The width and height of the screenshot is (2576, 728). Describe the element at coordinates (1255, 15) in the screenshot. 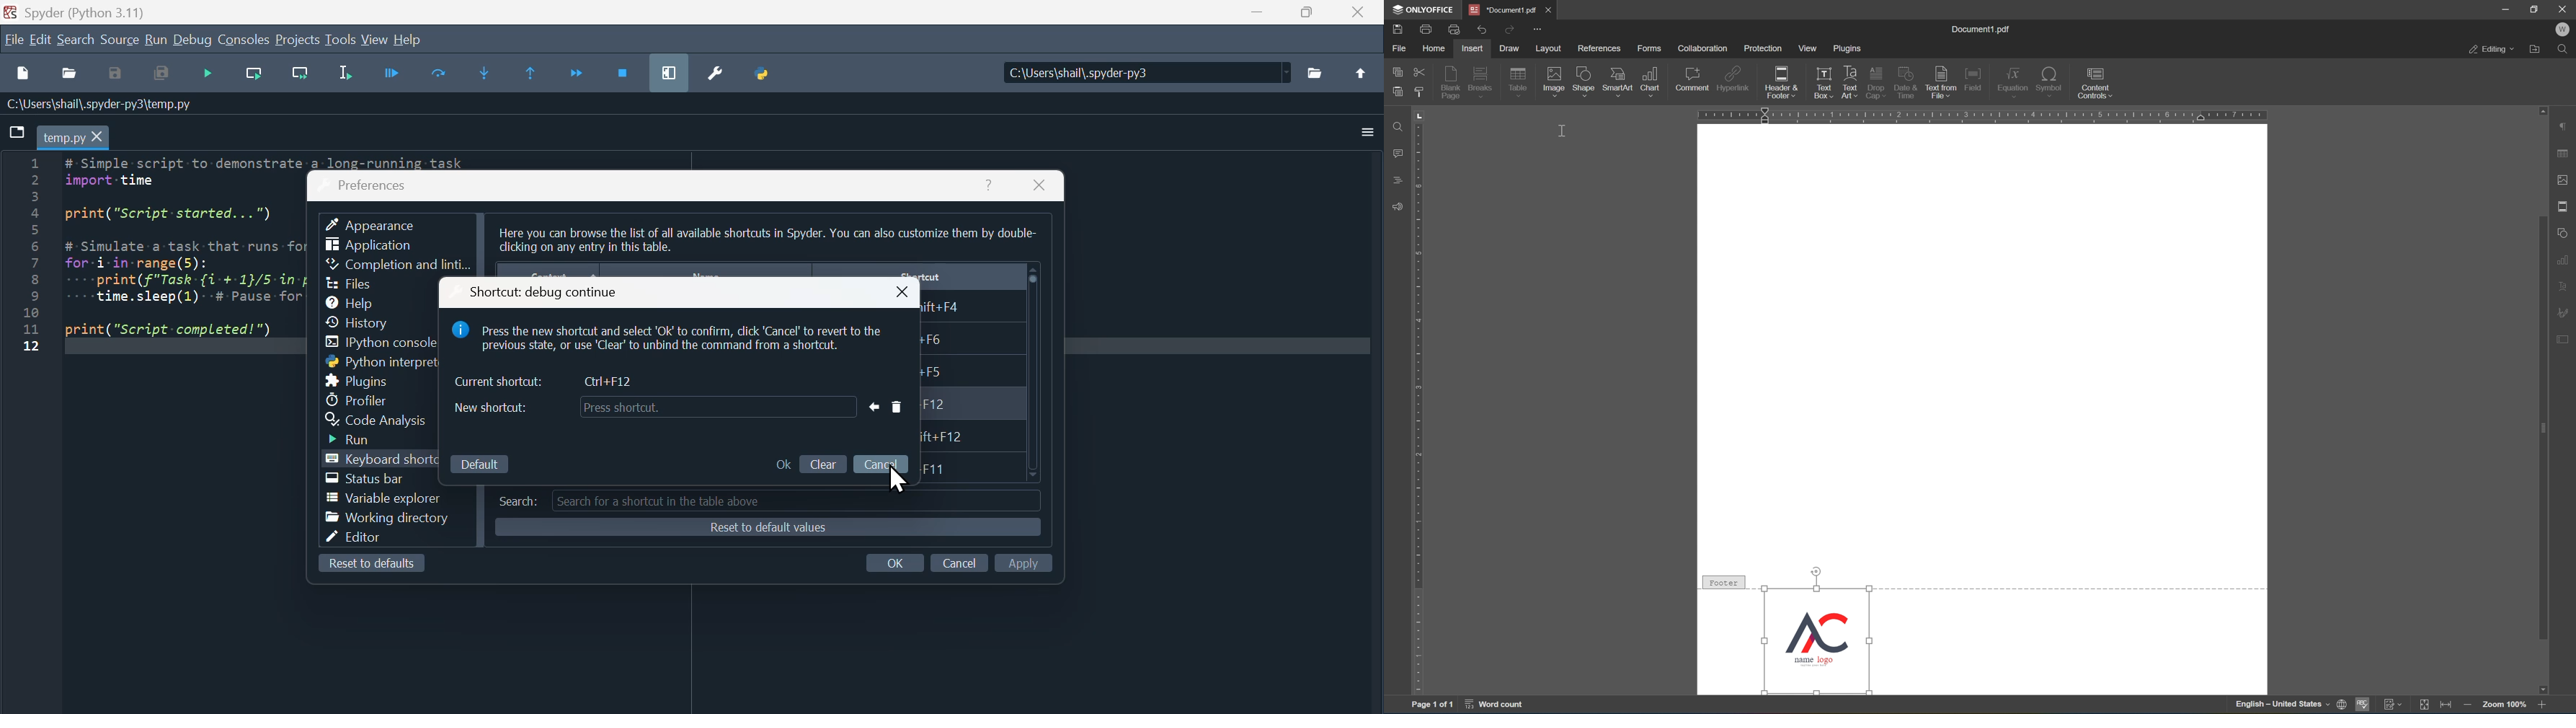

I see `minimise` at that location.